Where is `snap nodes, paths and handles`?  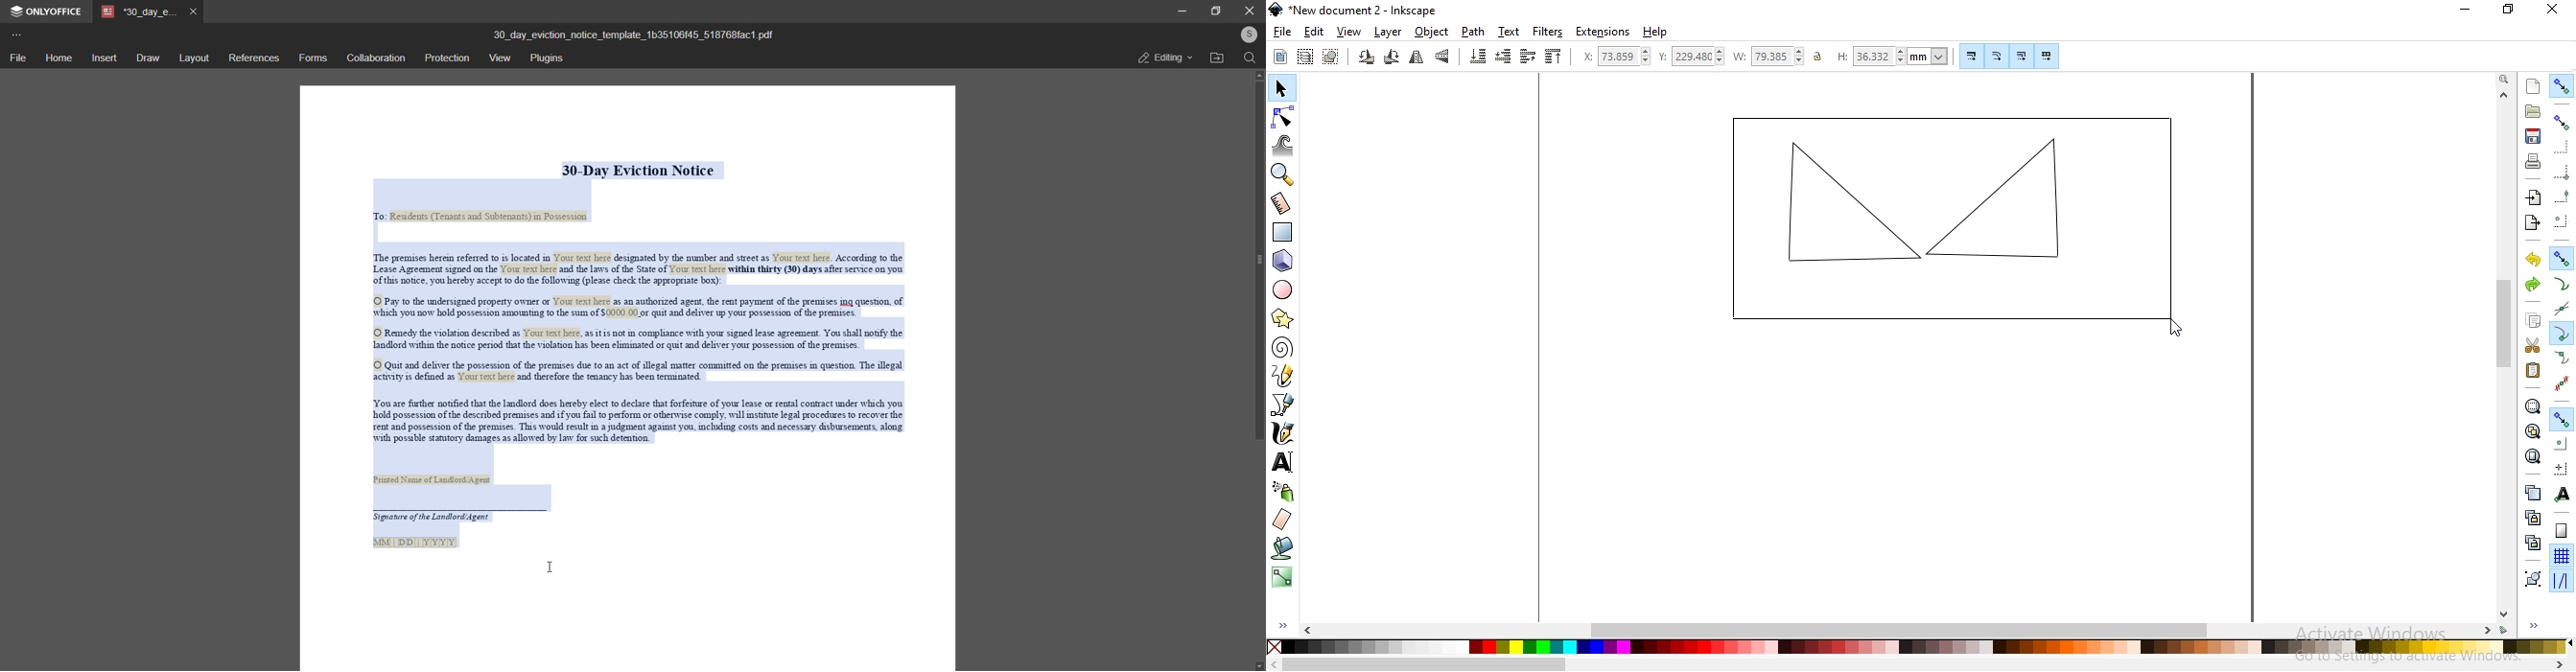
snap nodes, paths and handles is located at coordinates (2562, 260).